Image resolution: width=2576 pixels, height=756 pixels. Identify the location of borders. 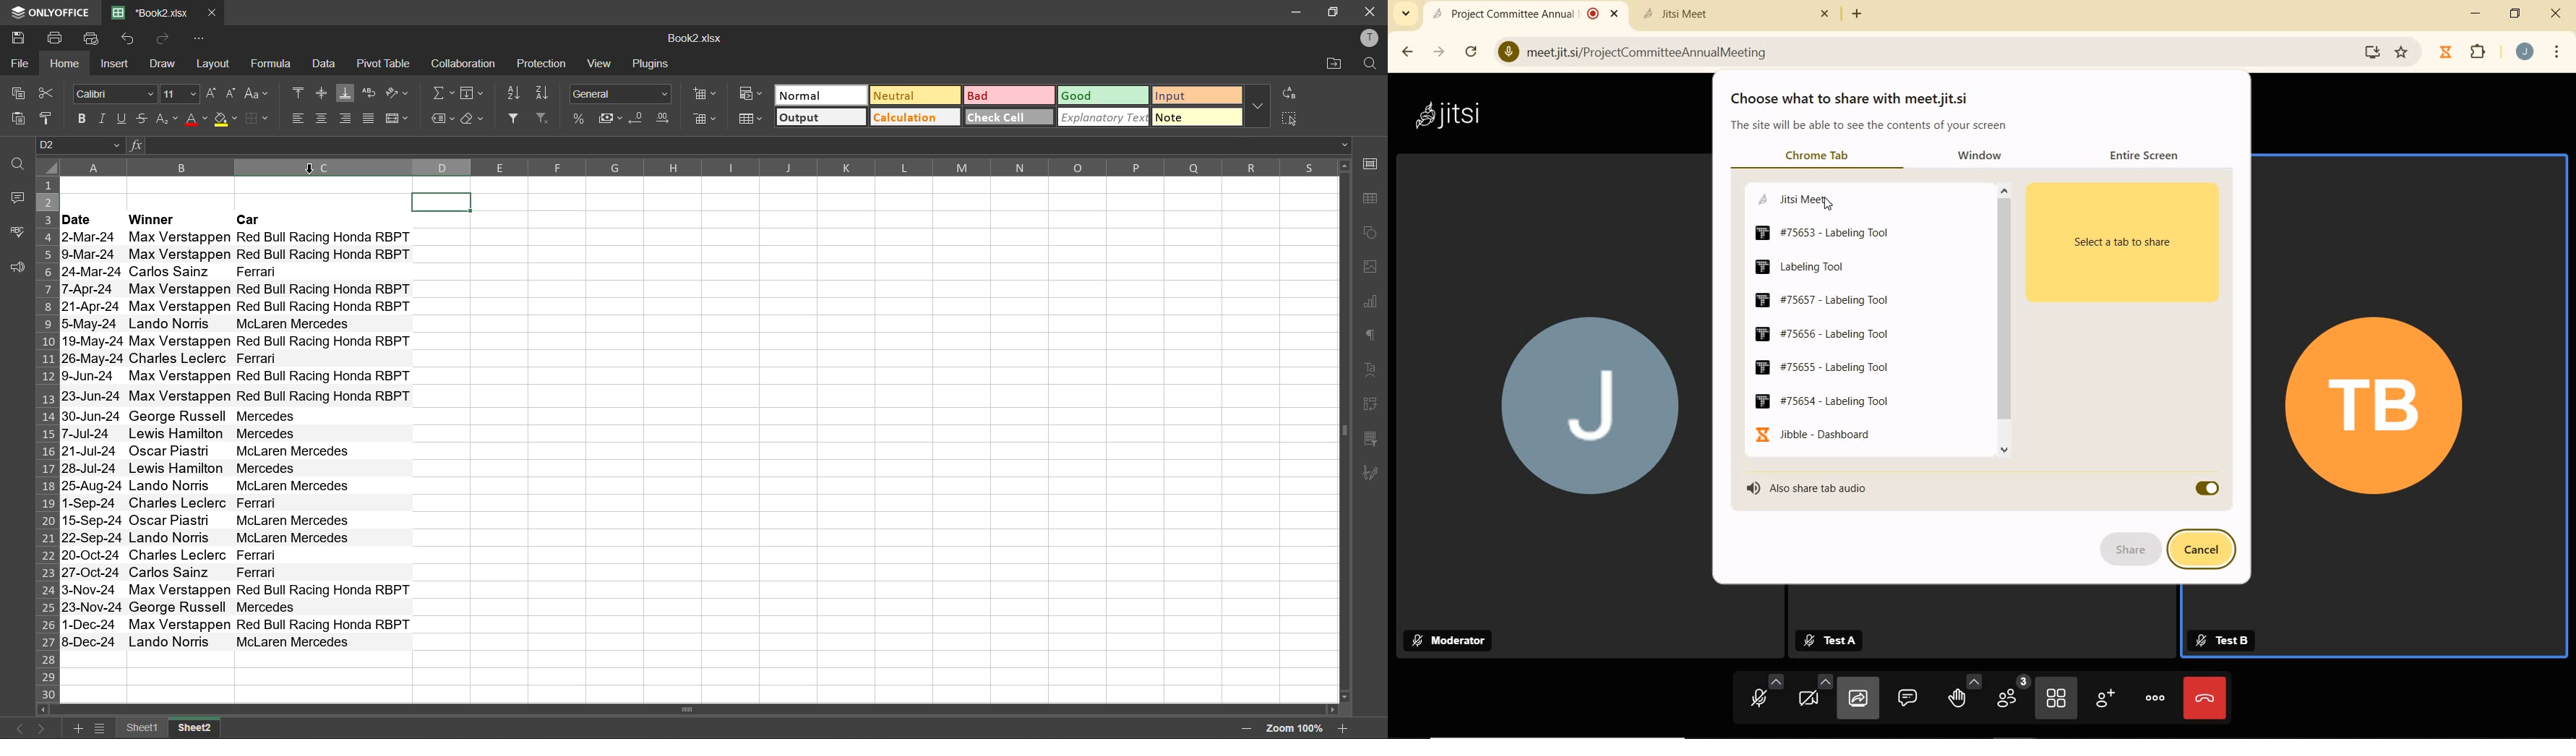
(264, 120).